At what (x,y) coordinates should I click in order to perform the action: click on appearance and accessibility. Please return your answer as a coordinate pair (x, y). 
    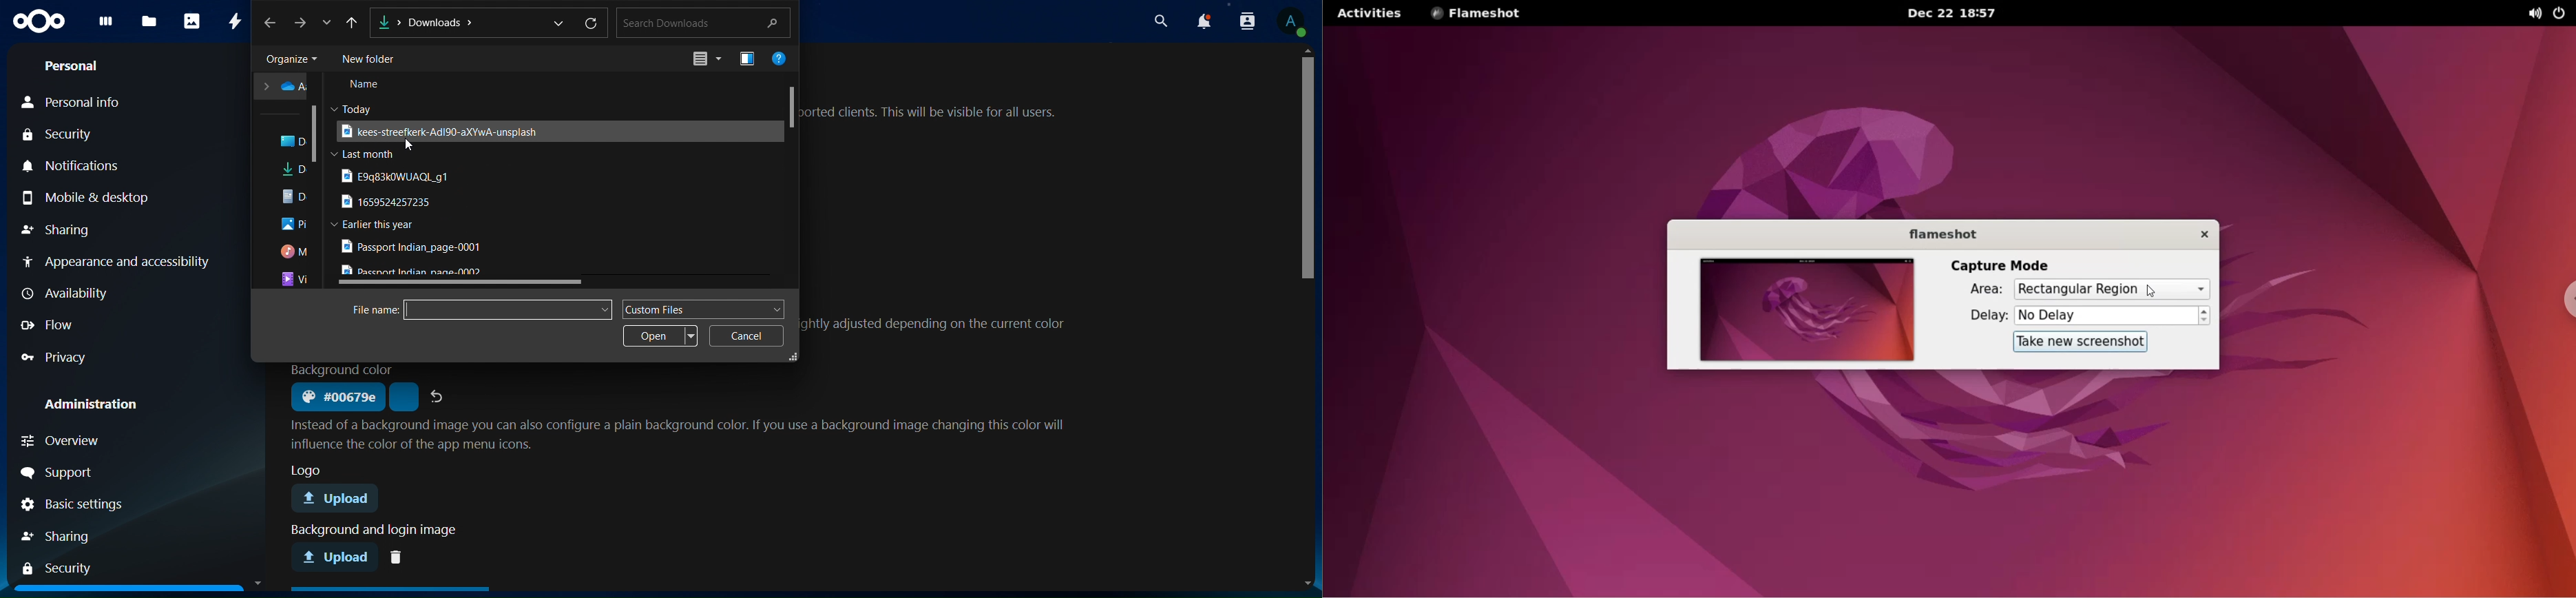
    Looking at the image, I should click on (114, 260).